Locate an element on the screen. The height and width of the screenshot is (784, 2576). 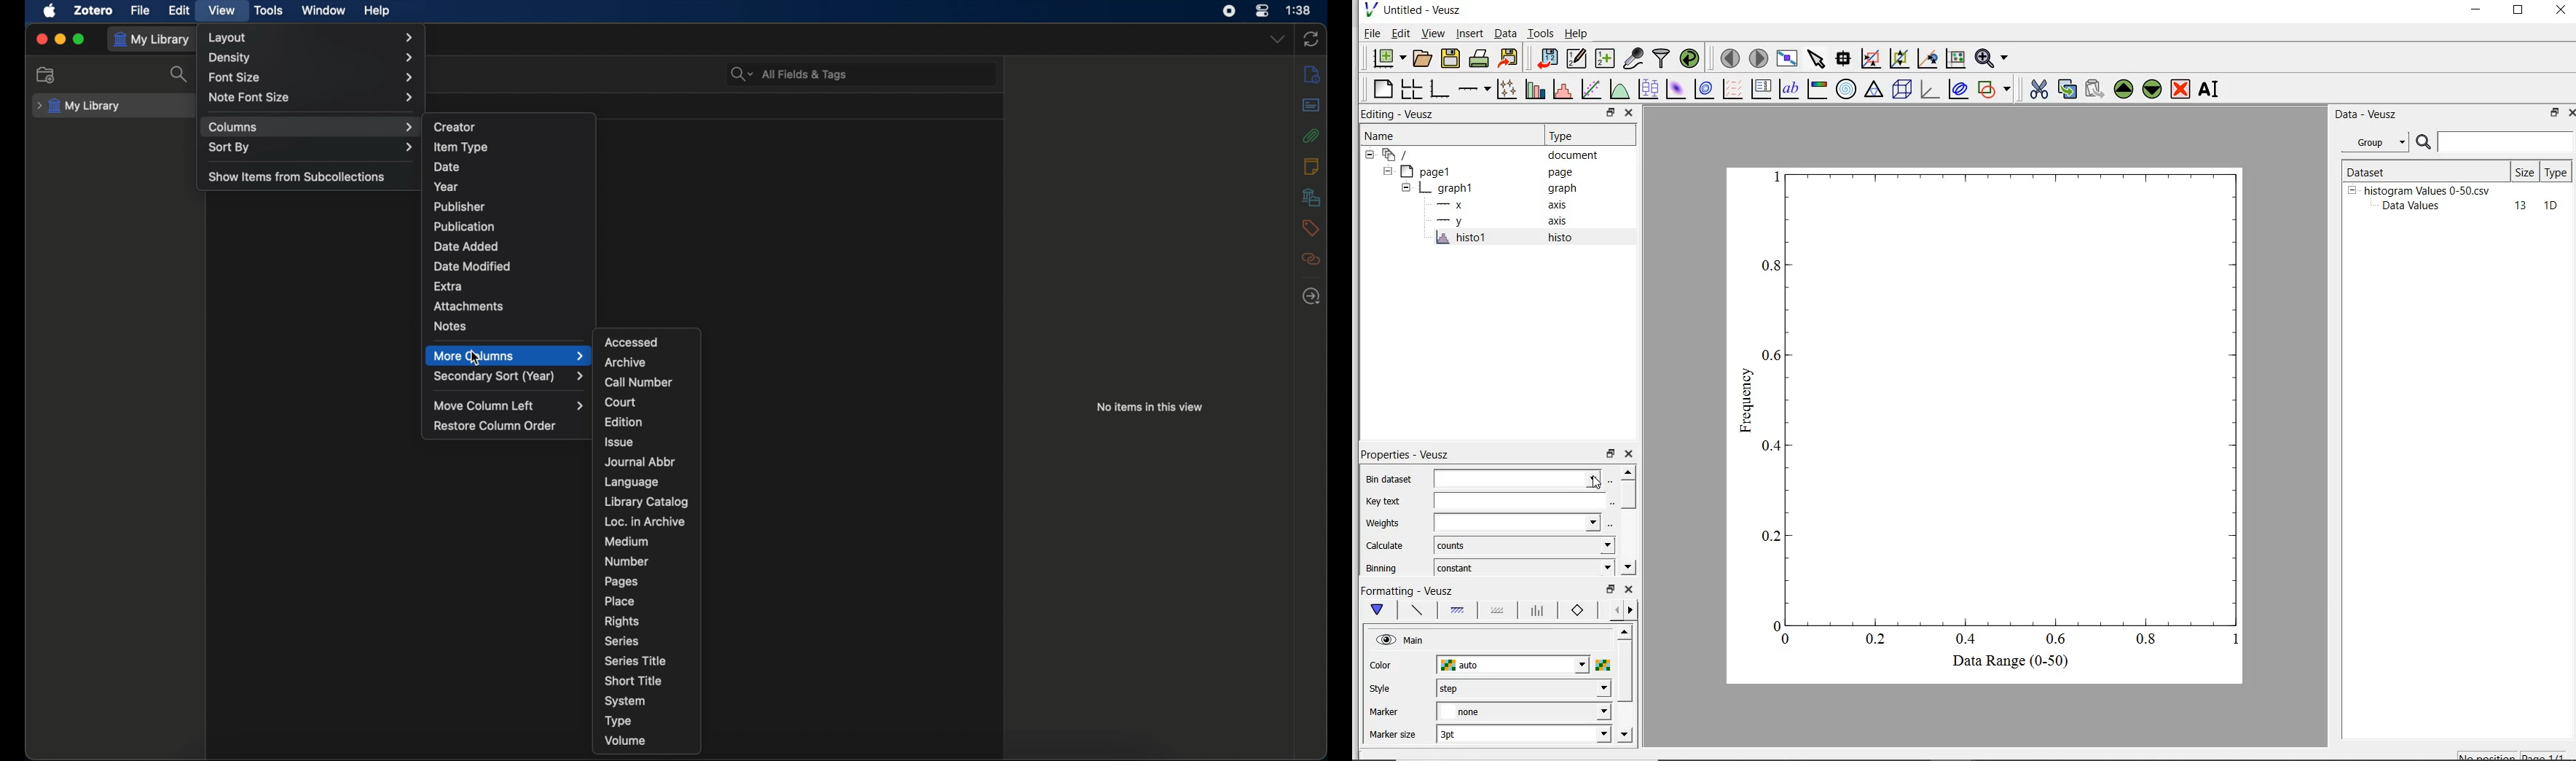
text label is located at coordinates (1791, 87).